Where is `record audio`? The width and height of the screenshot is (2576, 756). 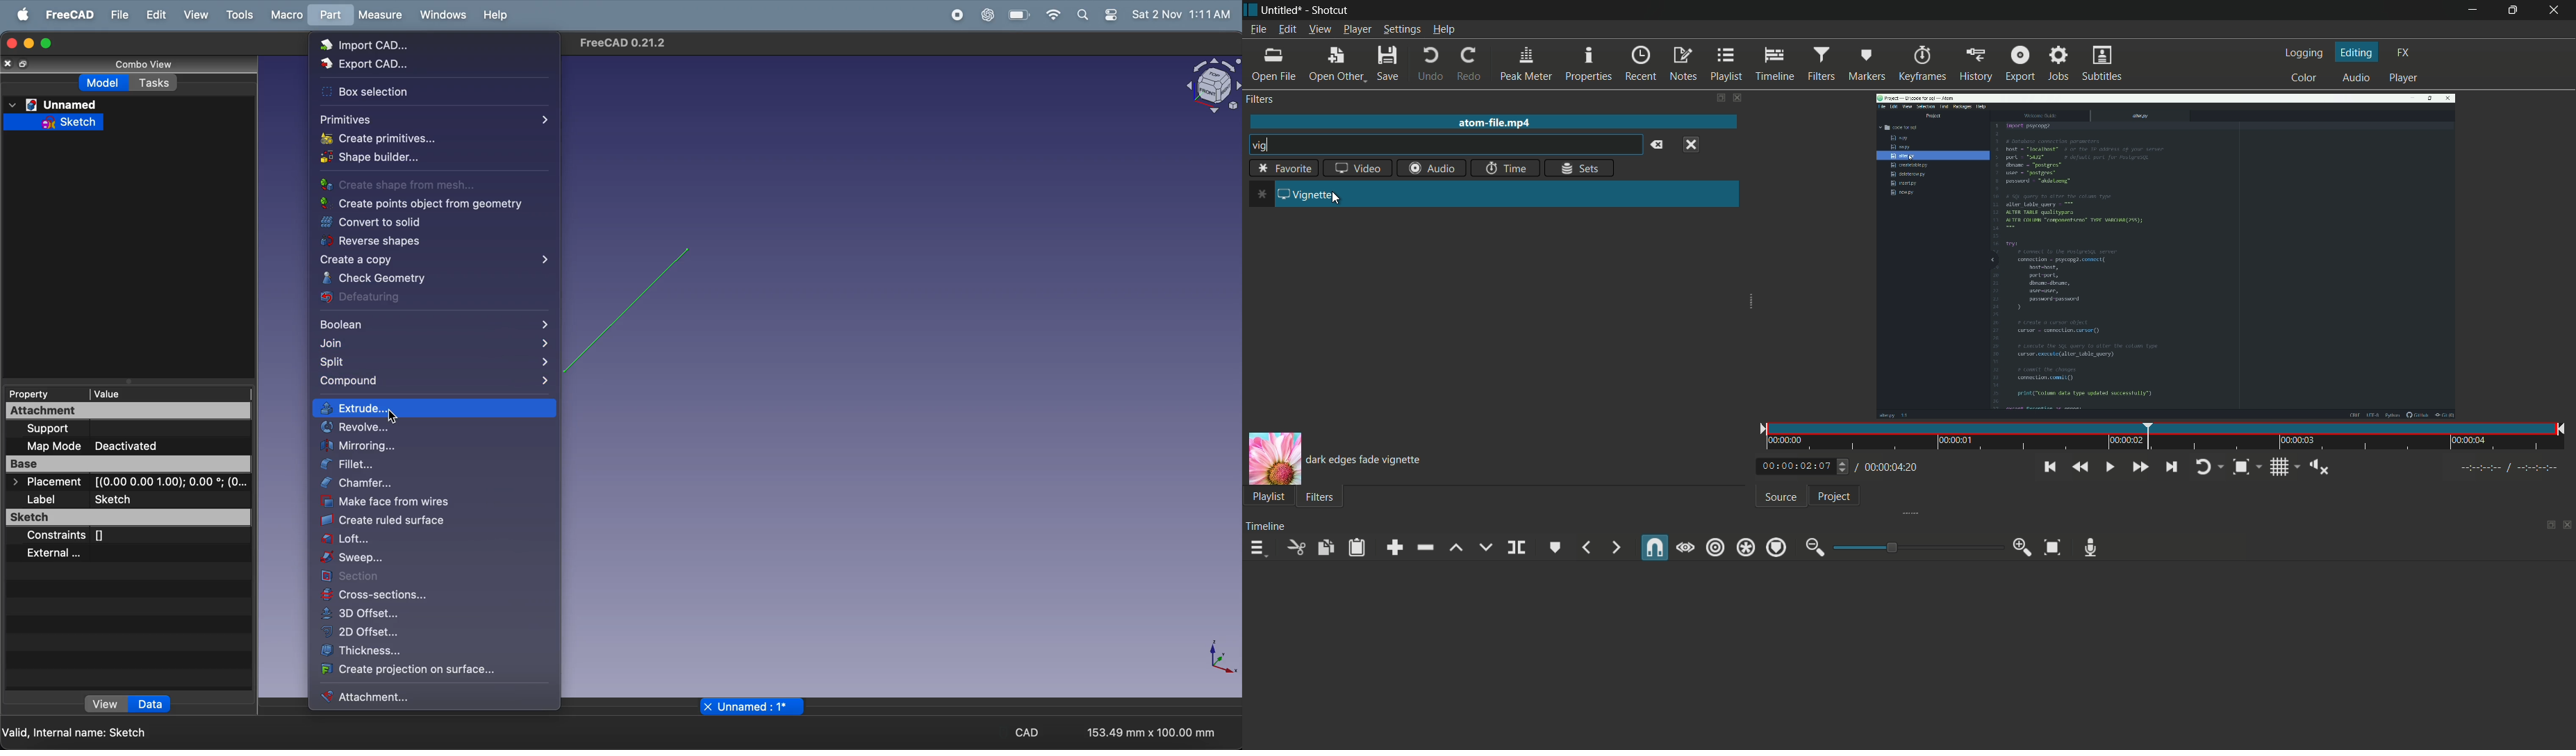 record audio is located at coordinates (2091, 548).